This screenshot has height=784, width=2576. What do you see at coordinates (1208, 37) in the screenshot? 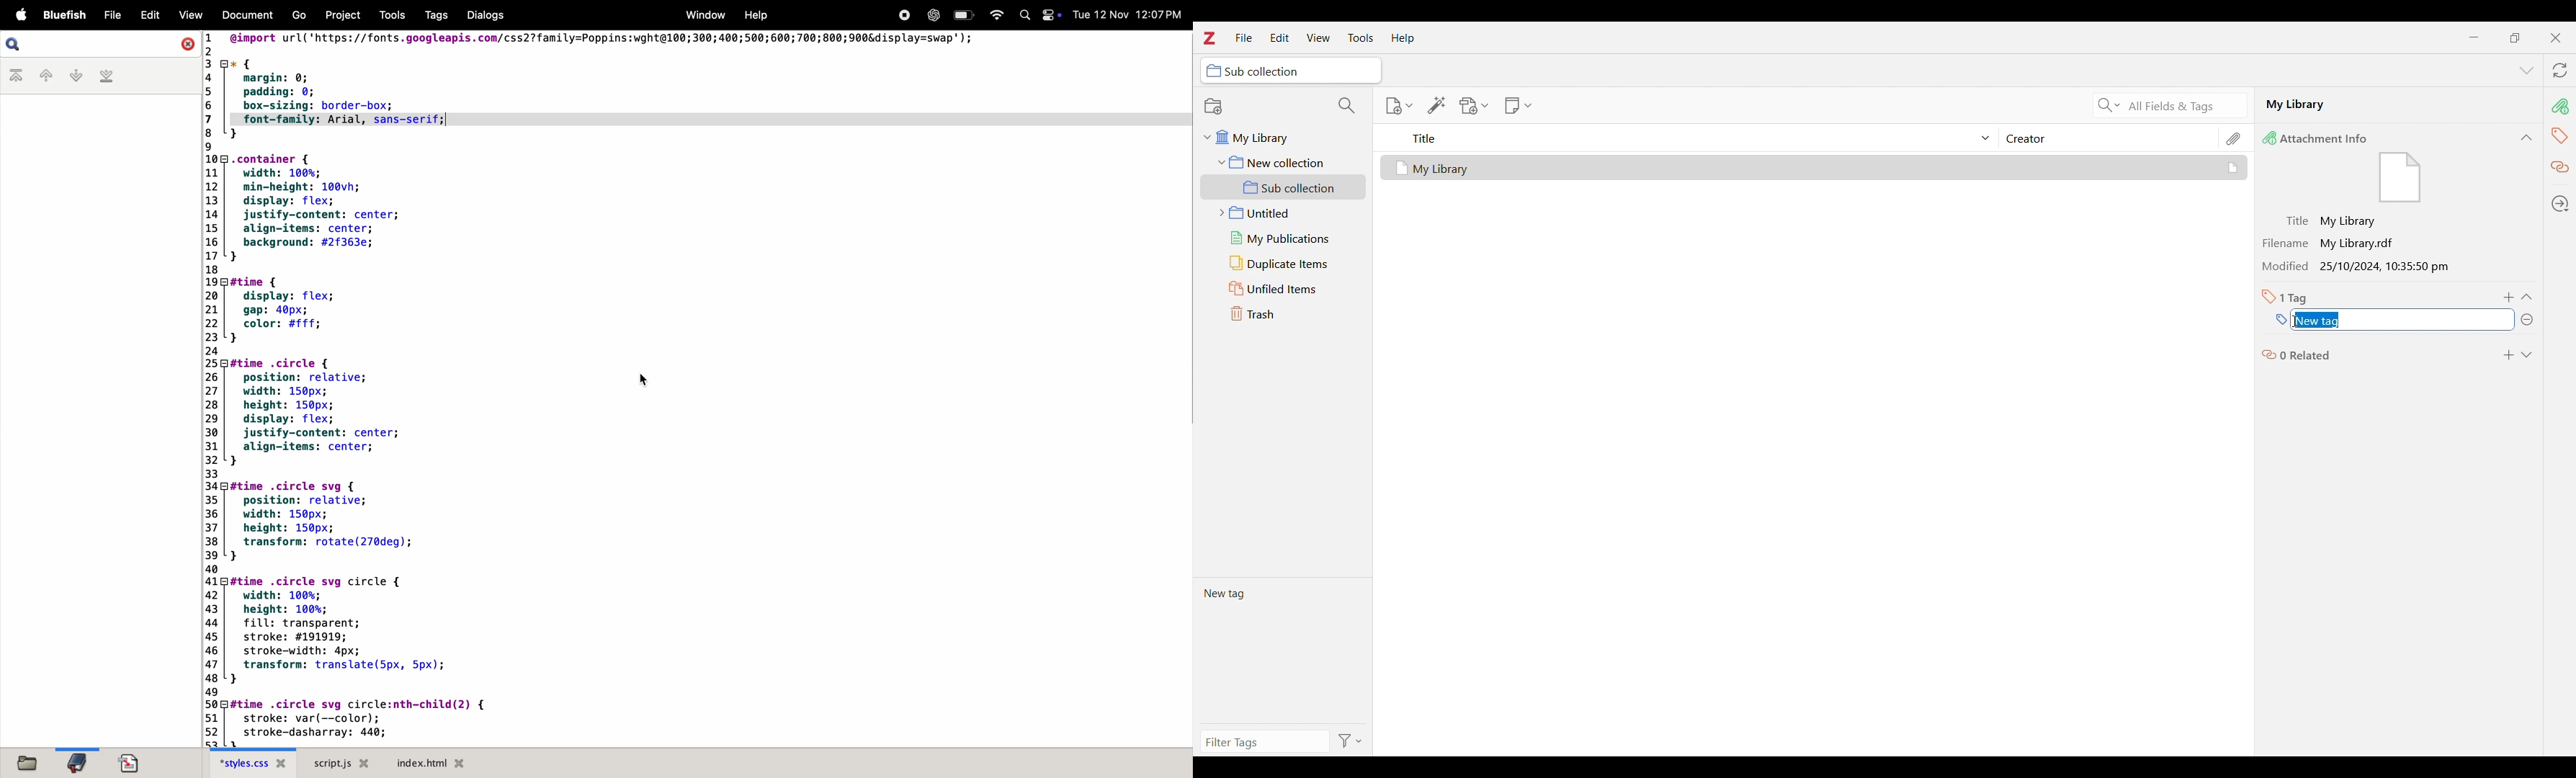
I see `Software logo` at bounding box center [1208, 37].